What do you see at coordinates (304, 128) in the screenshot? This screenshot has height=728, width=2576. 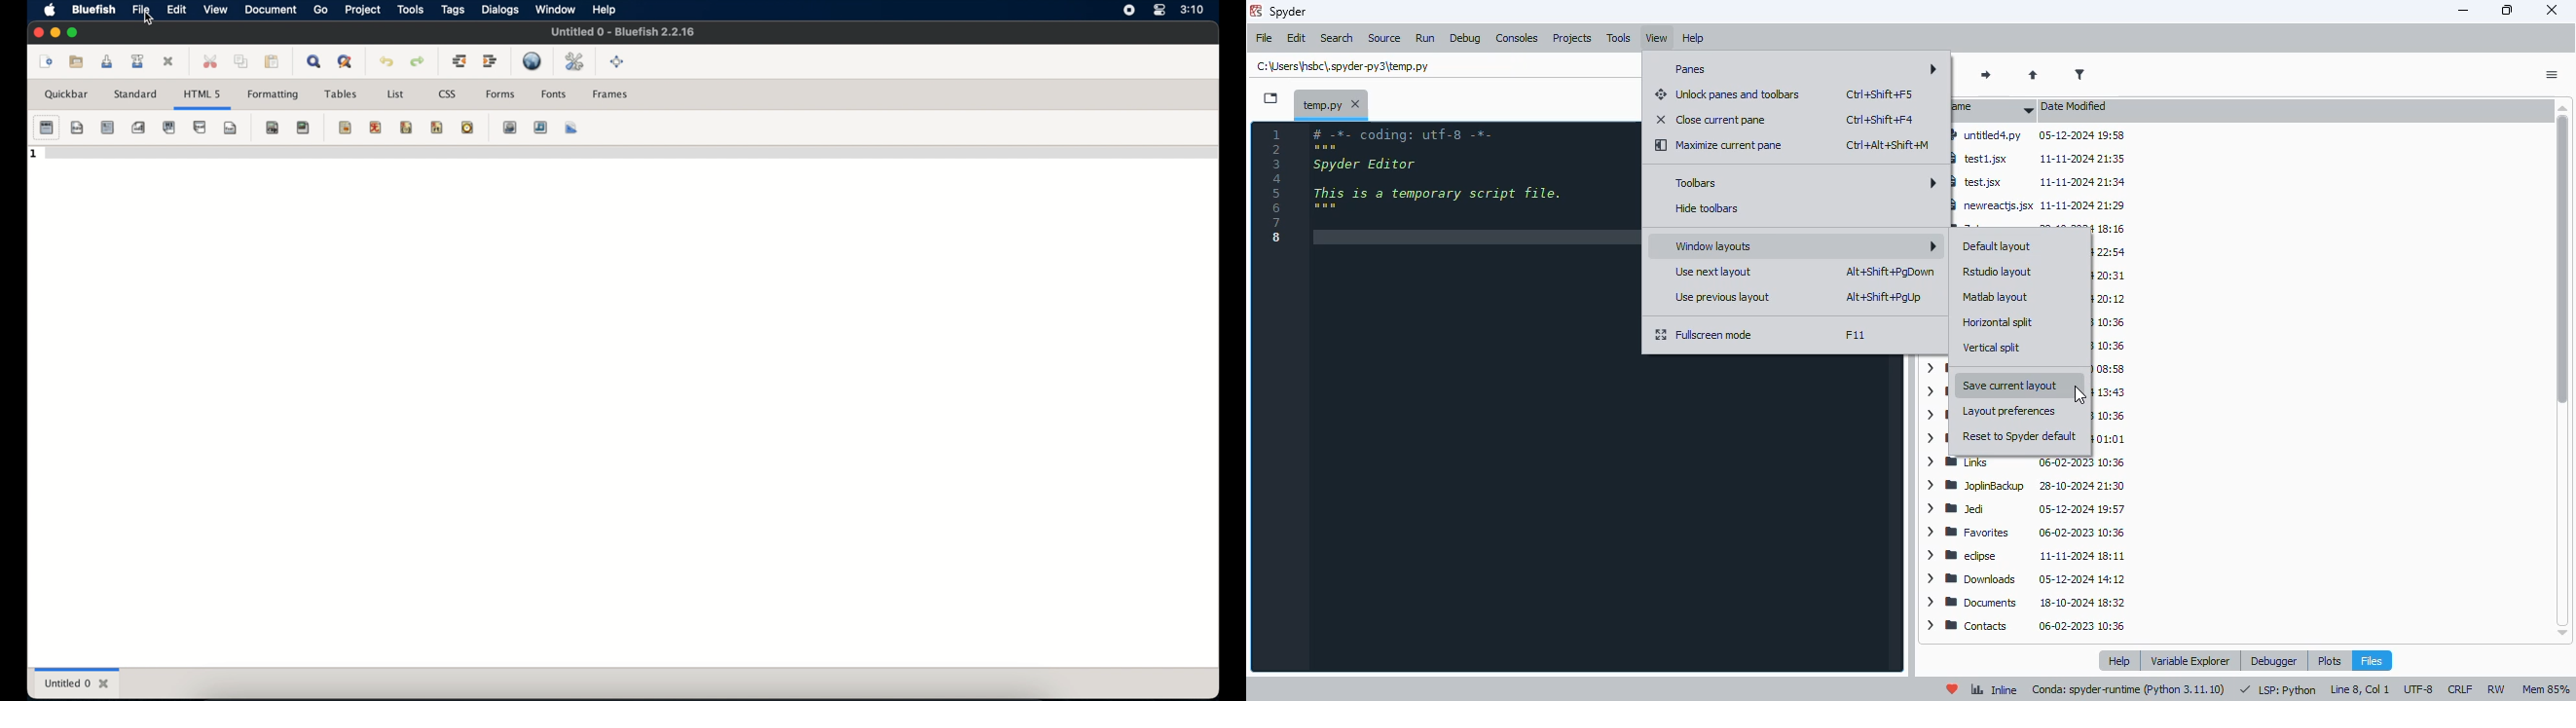 I see `anchor hyperlink` at bounding box center [304, 128].